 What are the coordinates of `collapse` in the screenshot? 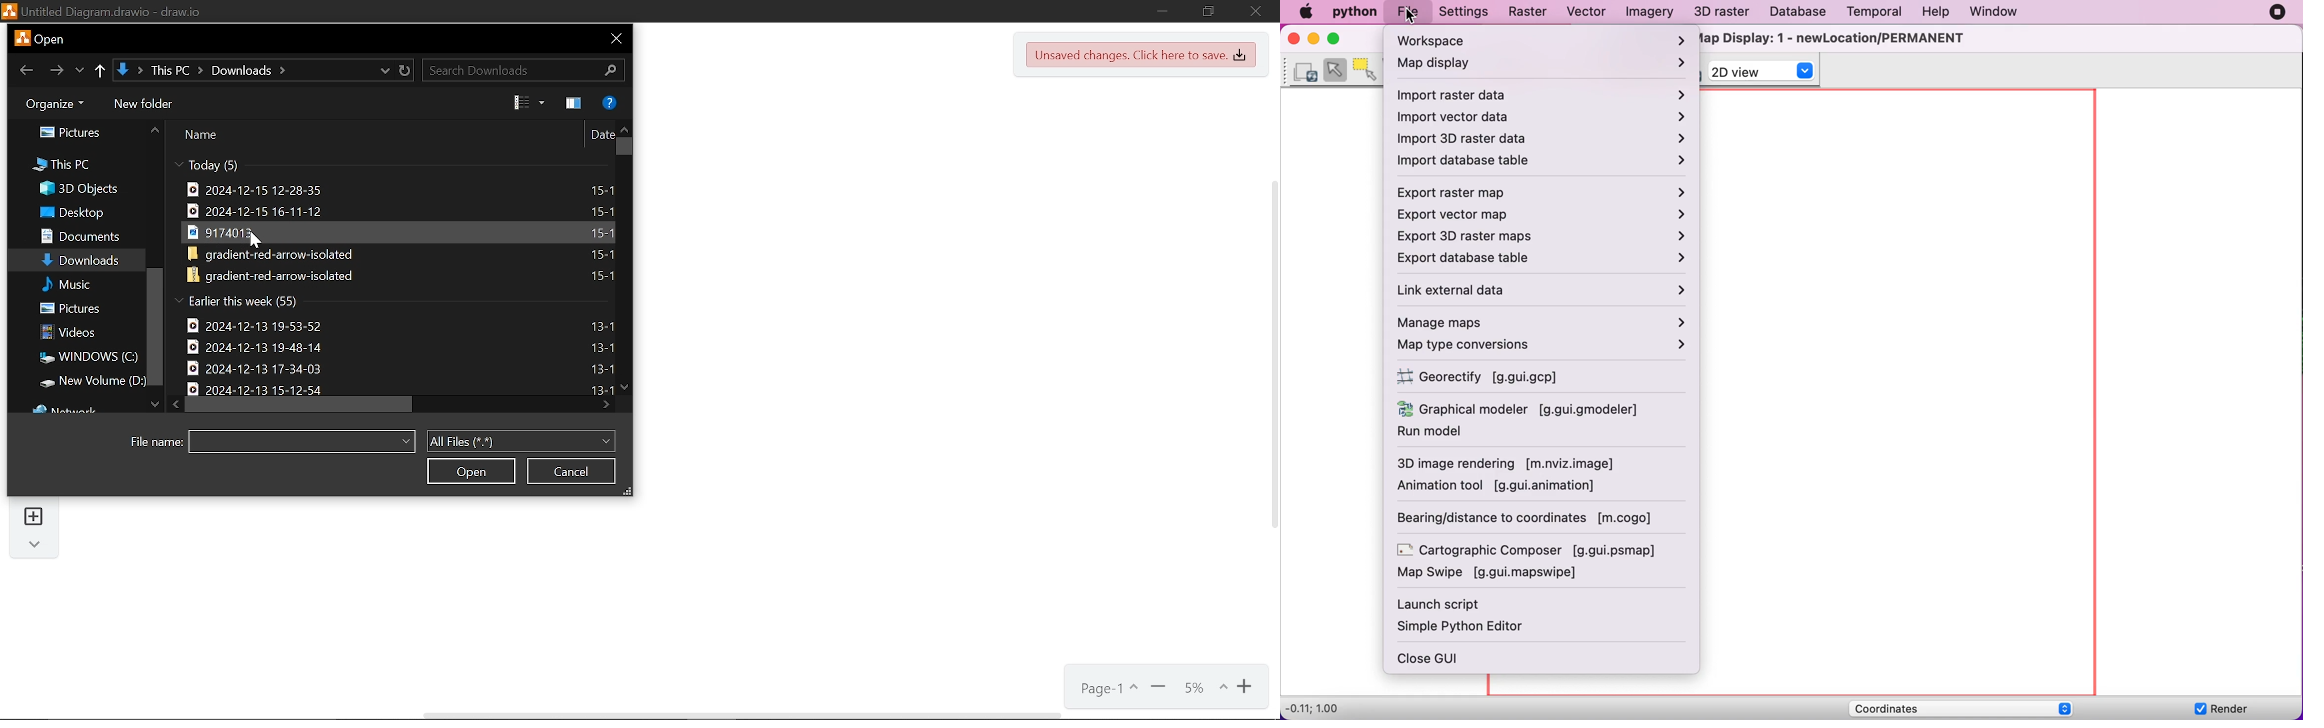 It's located at (176, 163).